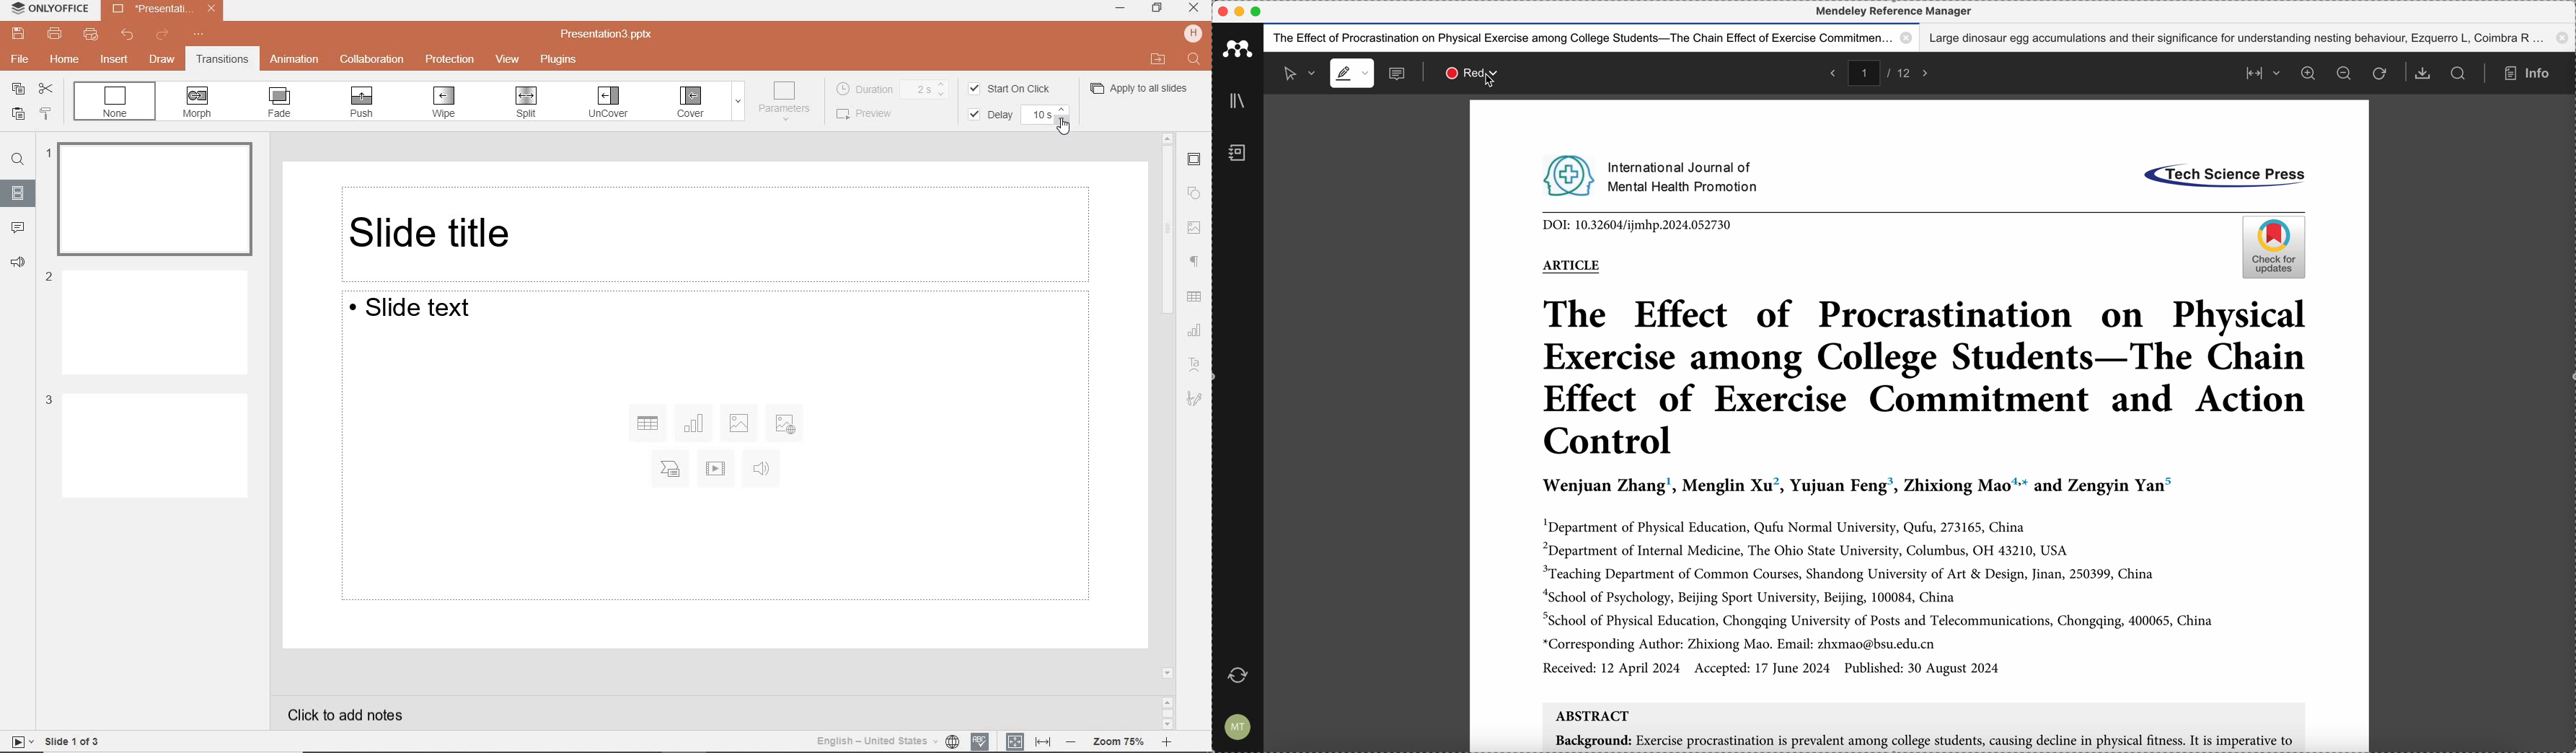  Describe the element at coordinates (886, 741) in the screenshot. I see `TEXT LANGUAGE` at that location.